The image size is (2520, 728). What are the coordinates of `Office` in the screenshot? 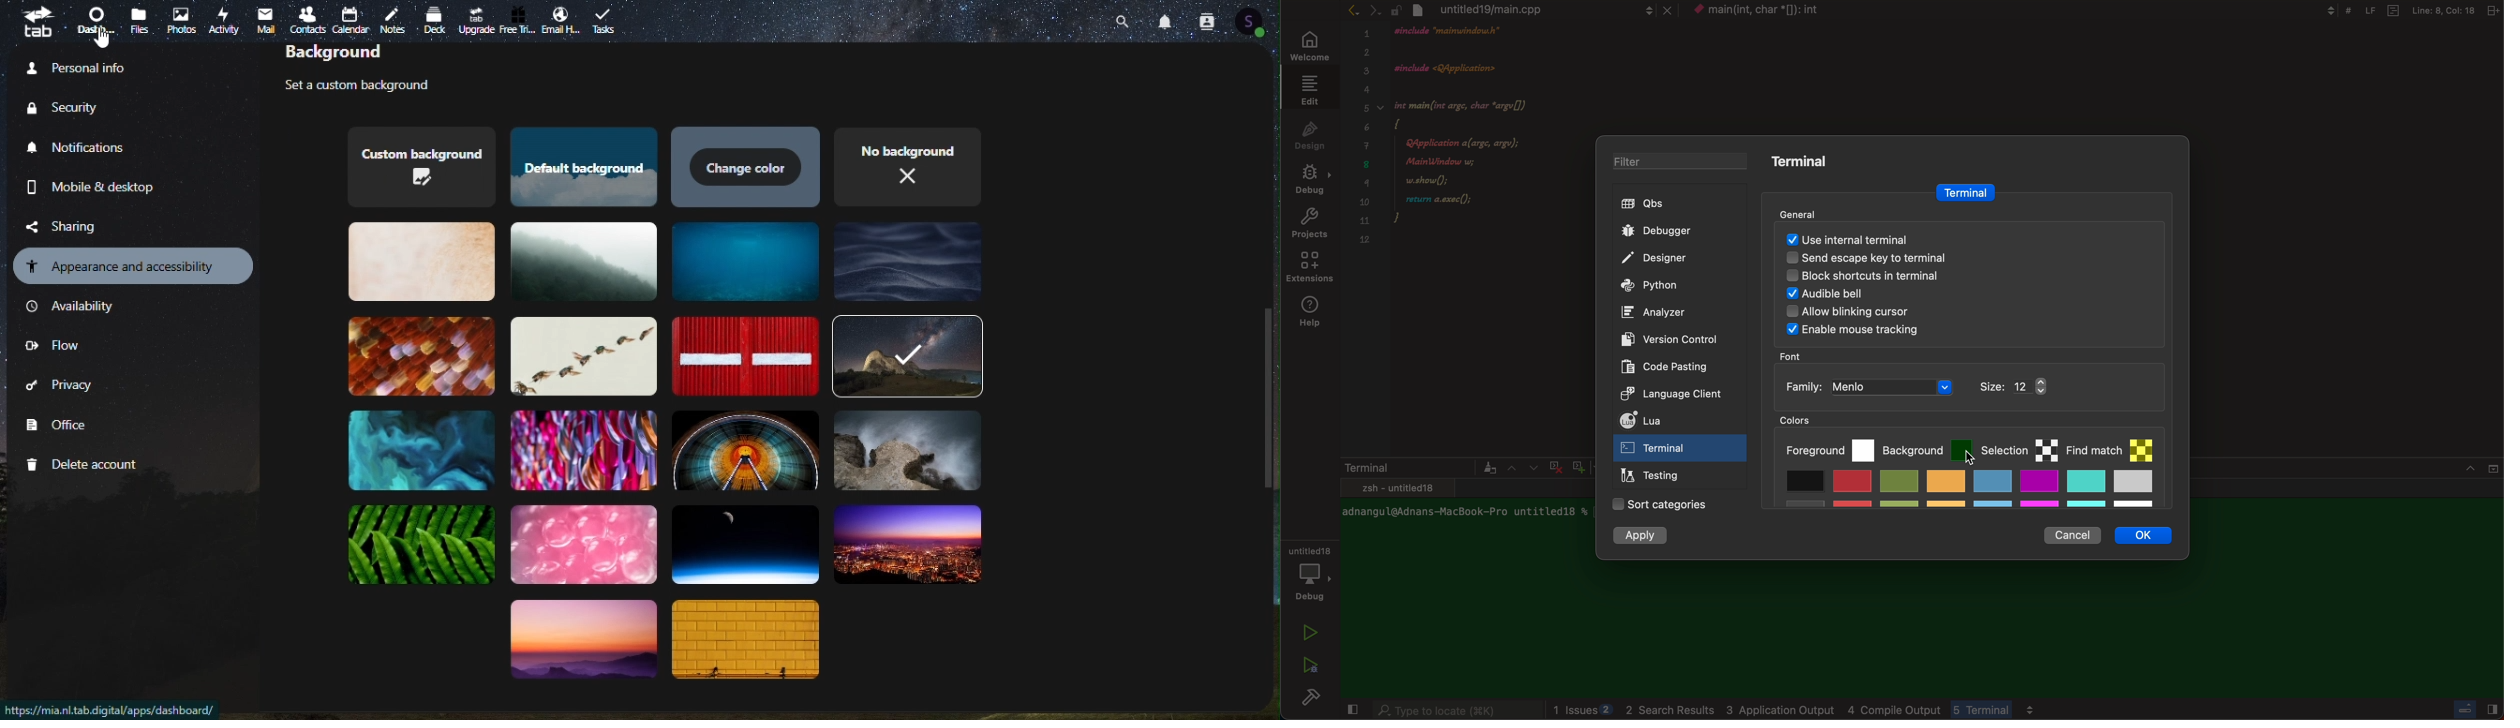 It's located at (61, 426).